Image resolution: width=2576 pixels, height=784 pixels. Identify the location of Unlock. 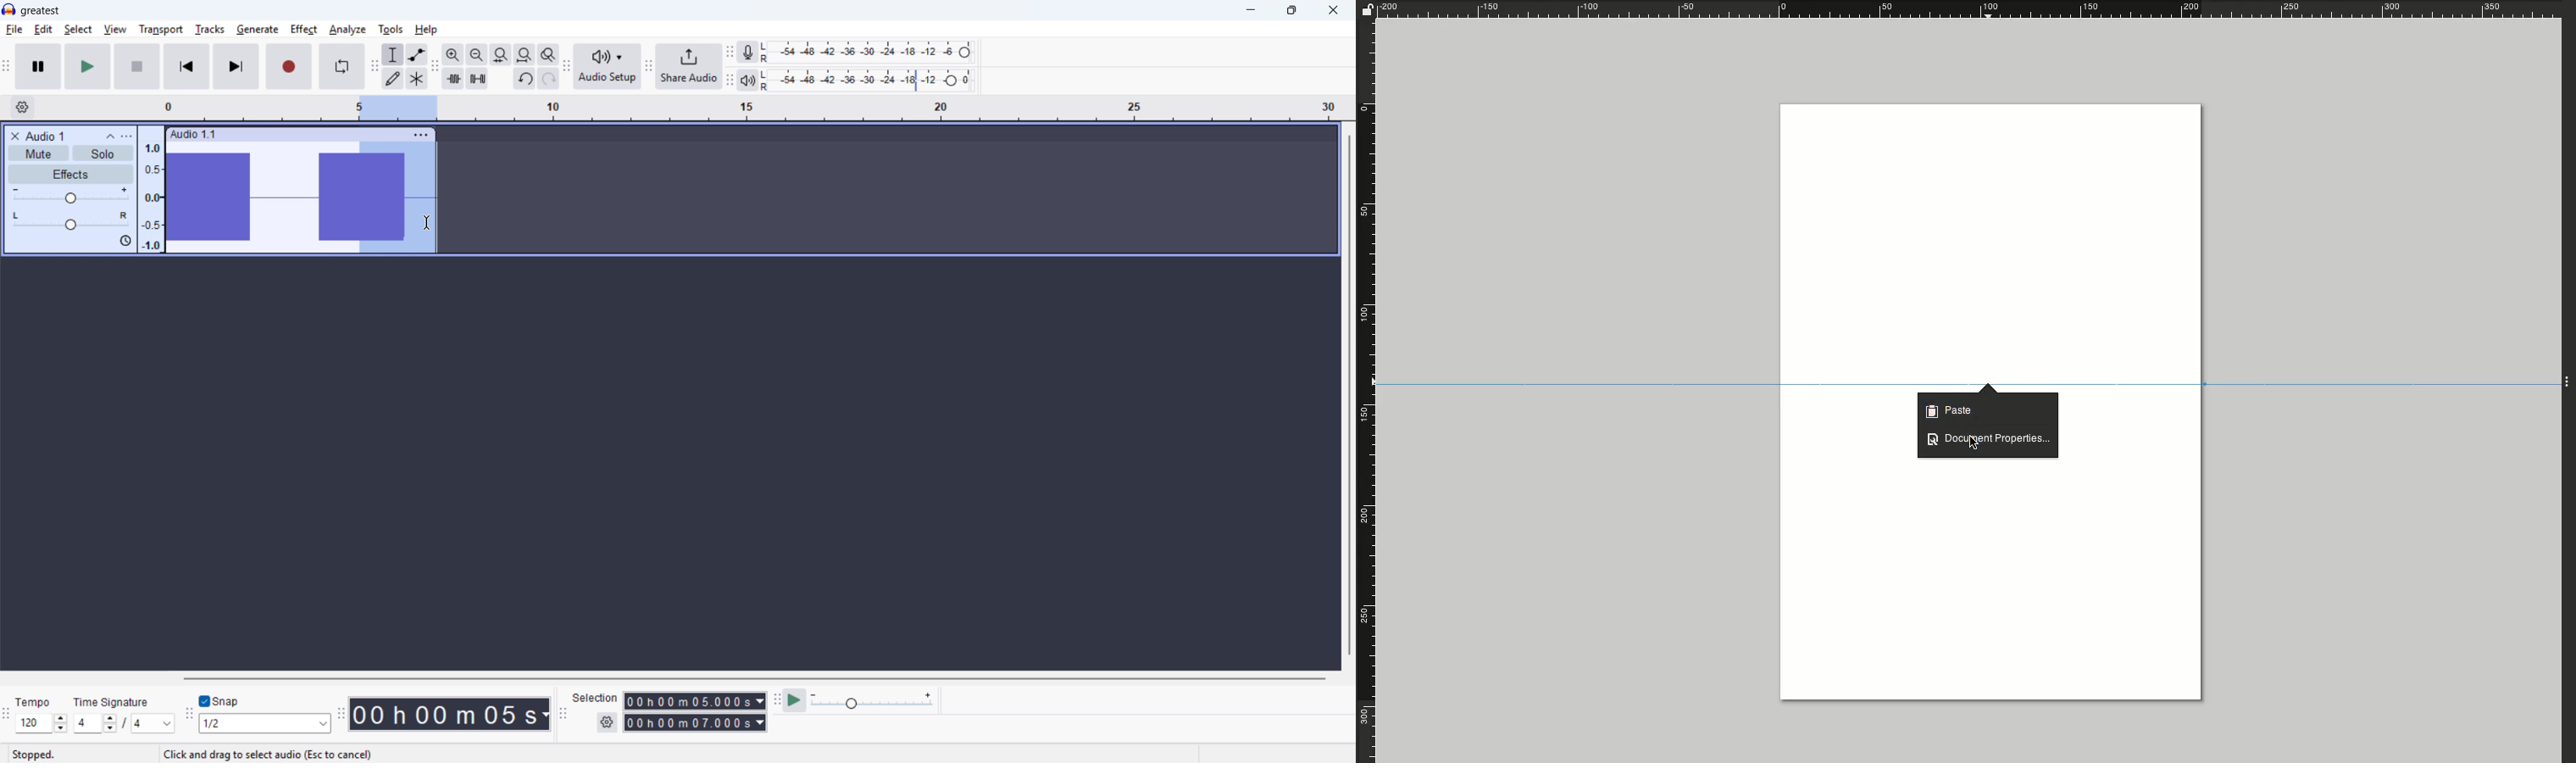
(1367, 8).